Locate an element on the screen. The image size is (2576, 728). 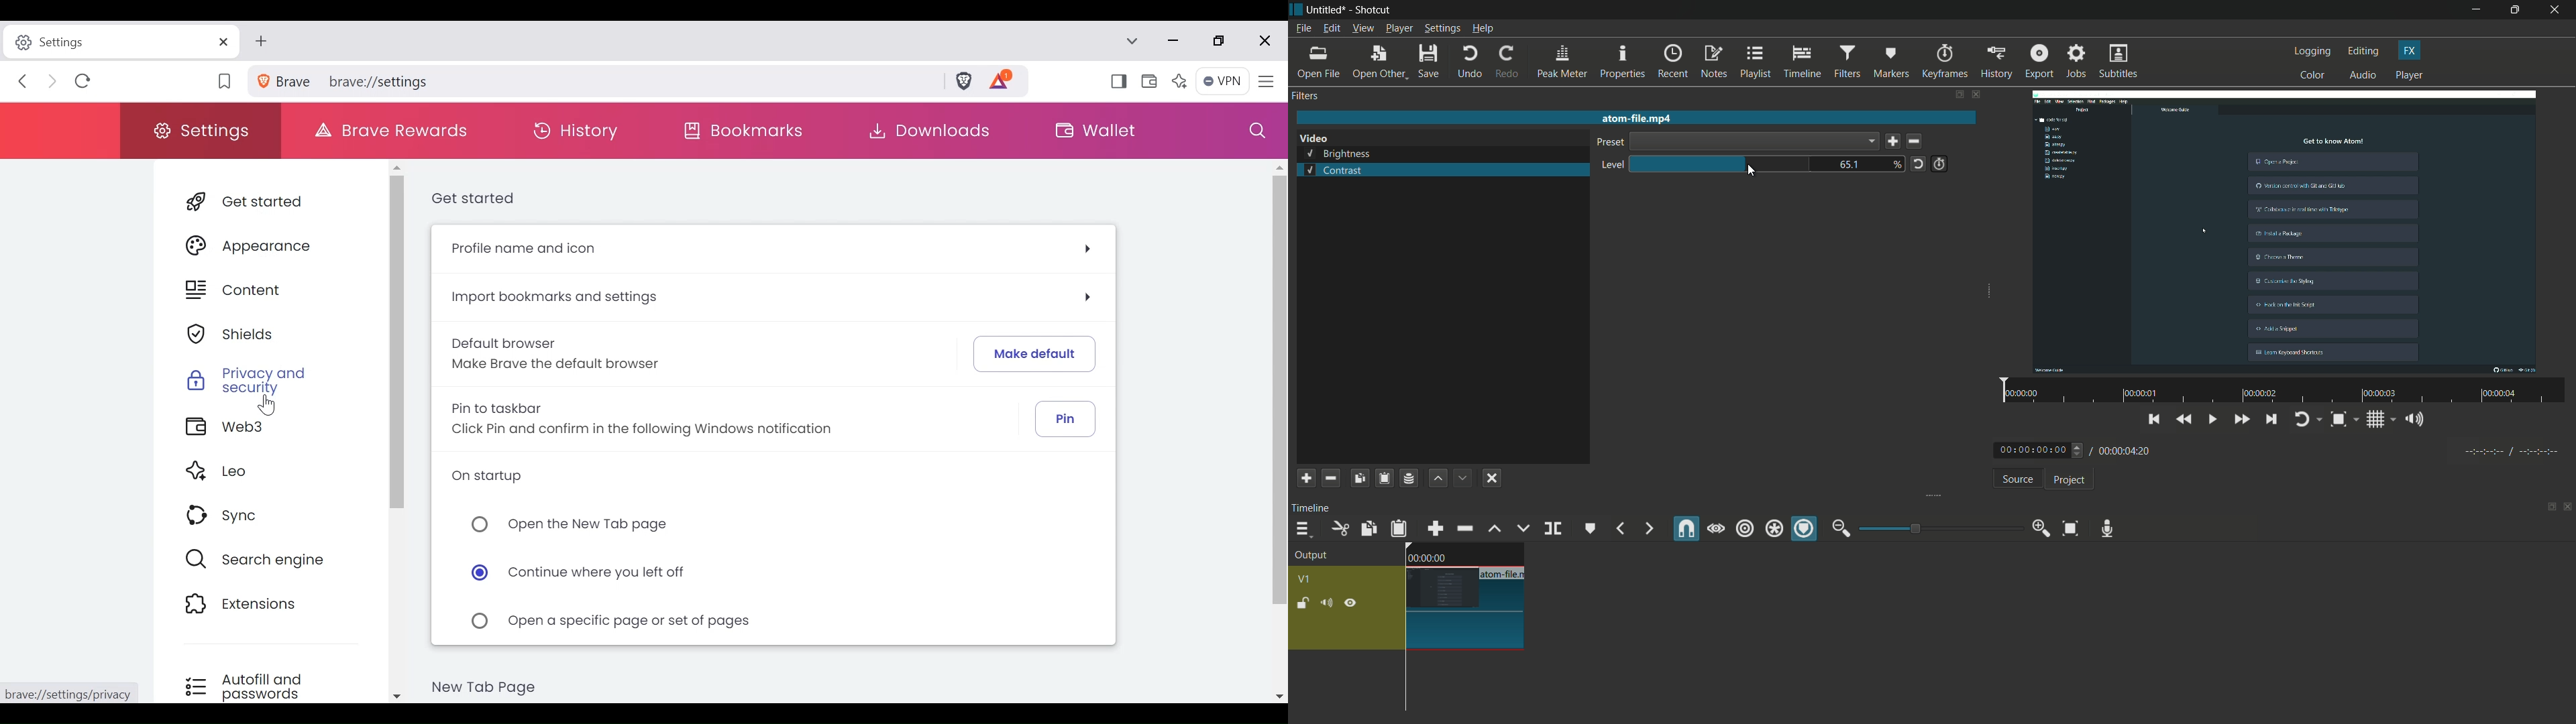
video time is located at coordinates (2280, 391).